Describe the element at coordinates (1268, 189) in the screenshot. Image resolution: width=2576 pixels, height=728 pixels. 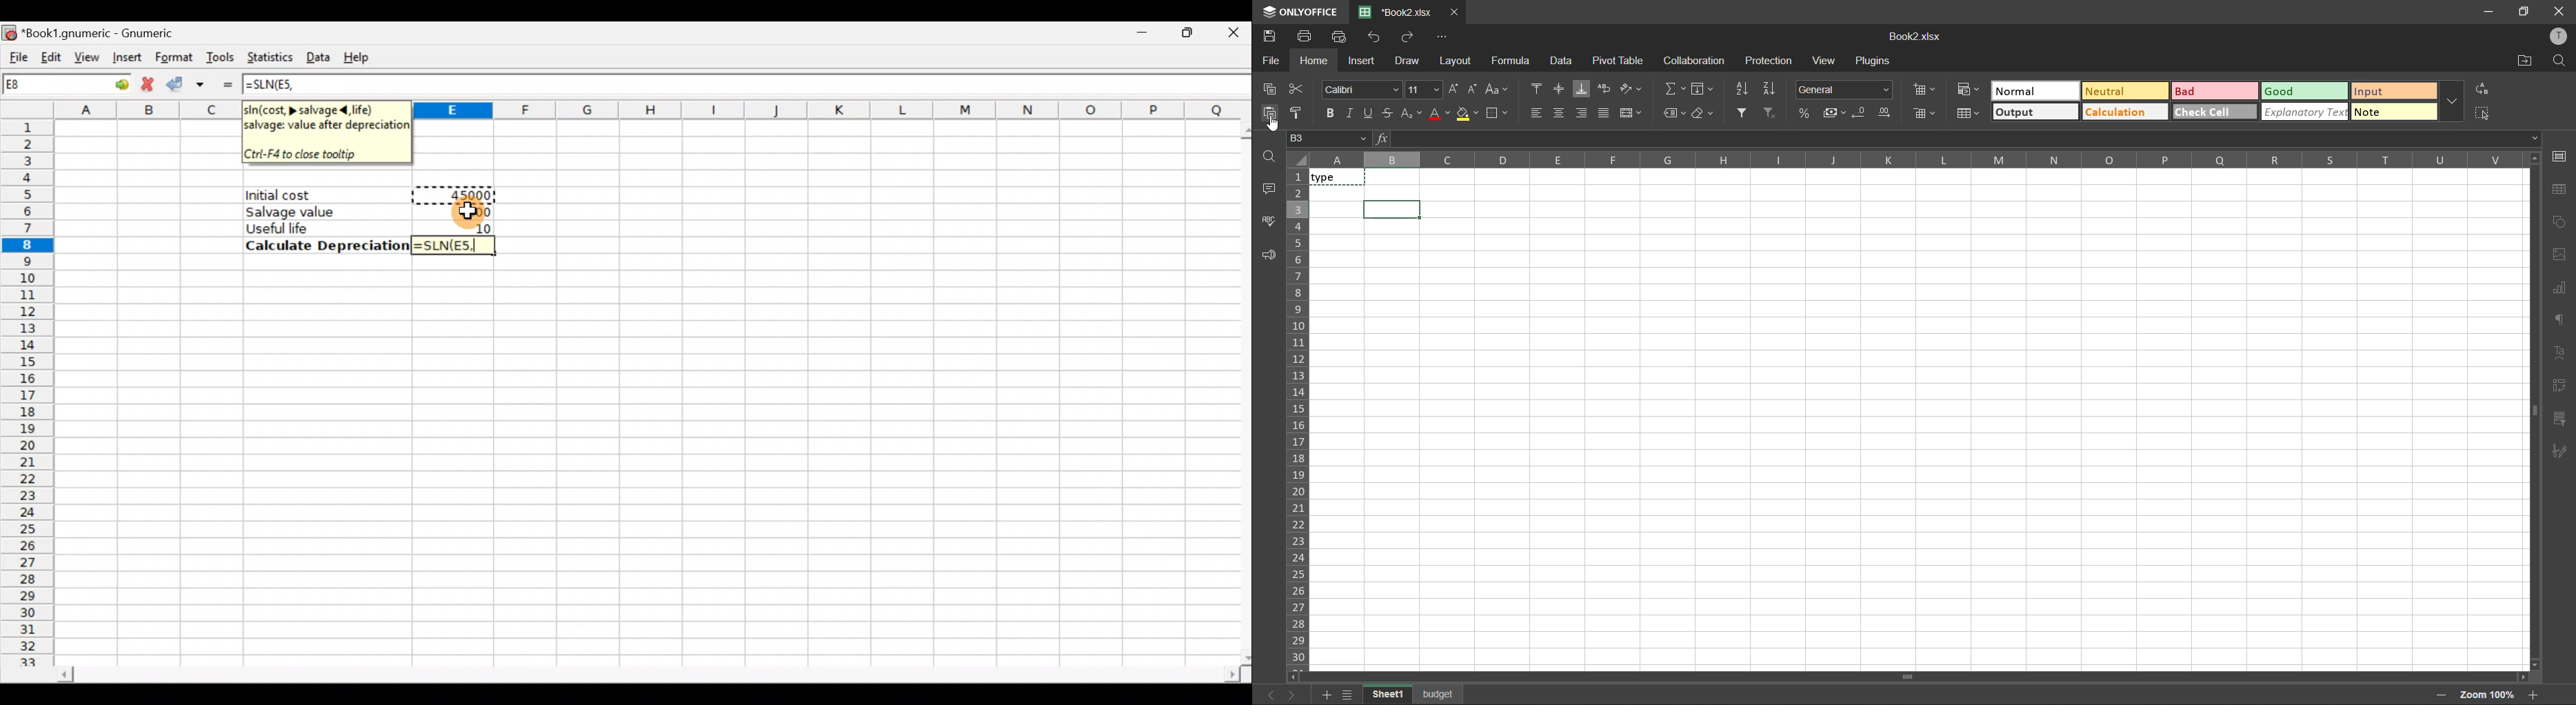
I see `comments` at that location.